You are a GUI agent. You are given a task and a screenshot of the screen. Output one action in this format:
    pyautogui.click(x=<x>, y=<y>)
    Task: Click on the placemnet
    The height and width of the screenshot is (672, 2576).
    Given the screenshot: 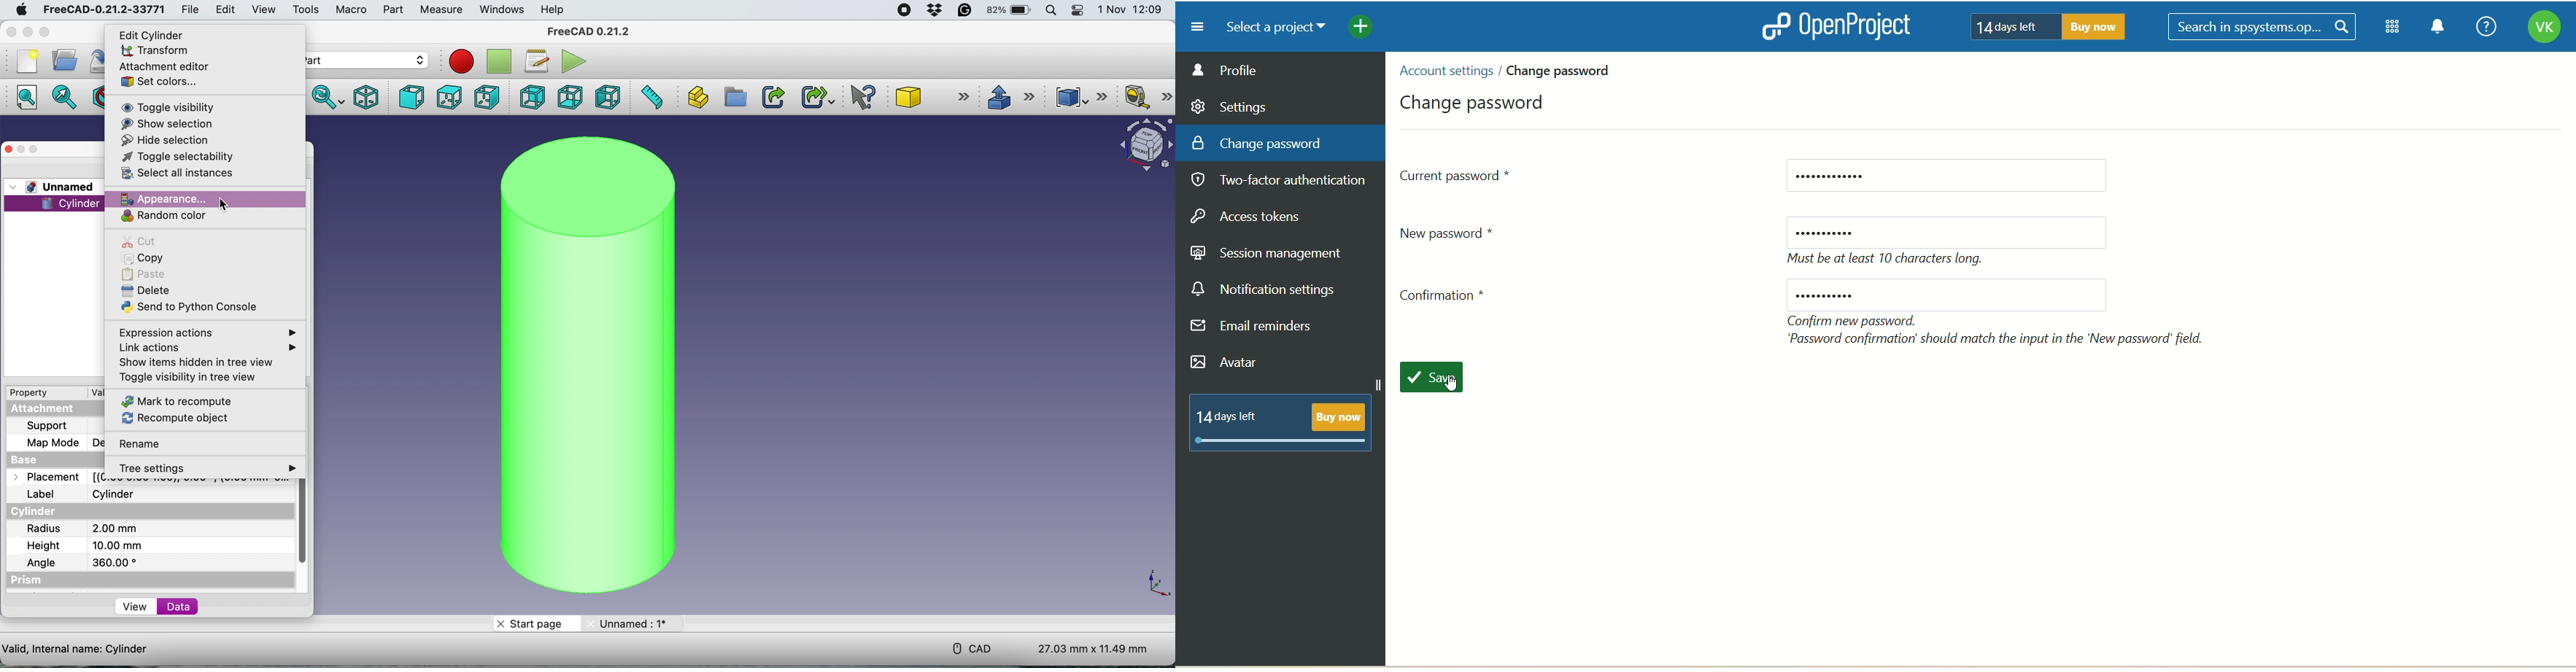 What is the action you would take?
    pyautogui.click(x=153, y=479)
    